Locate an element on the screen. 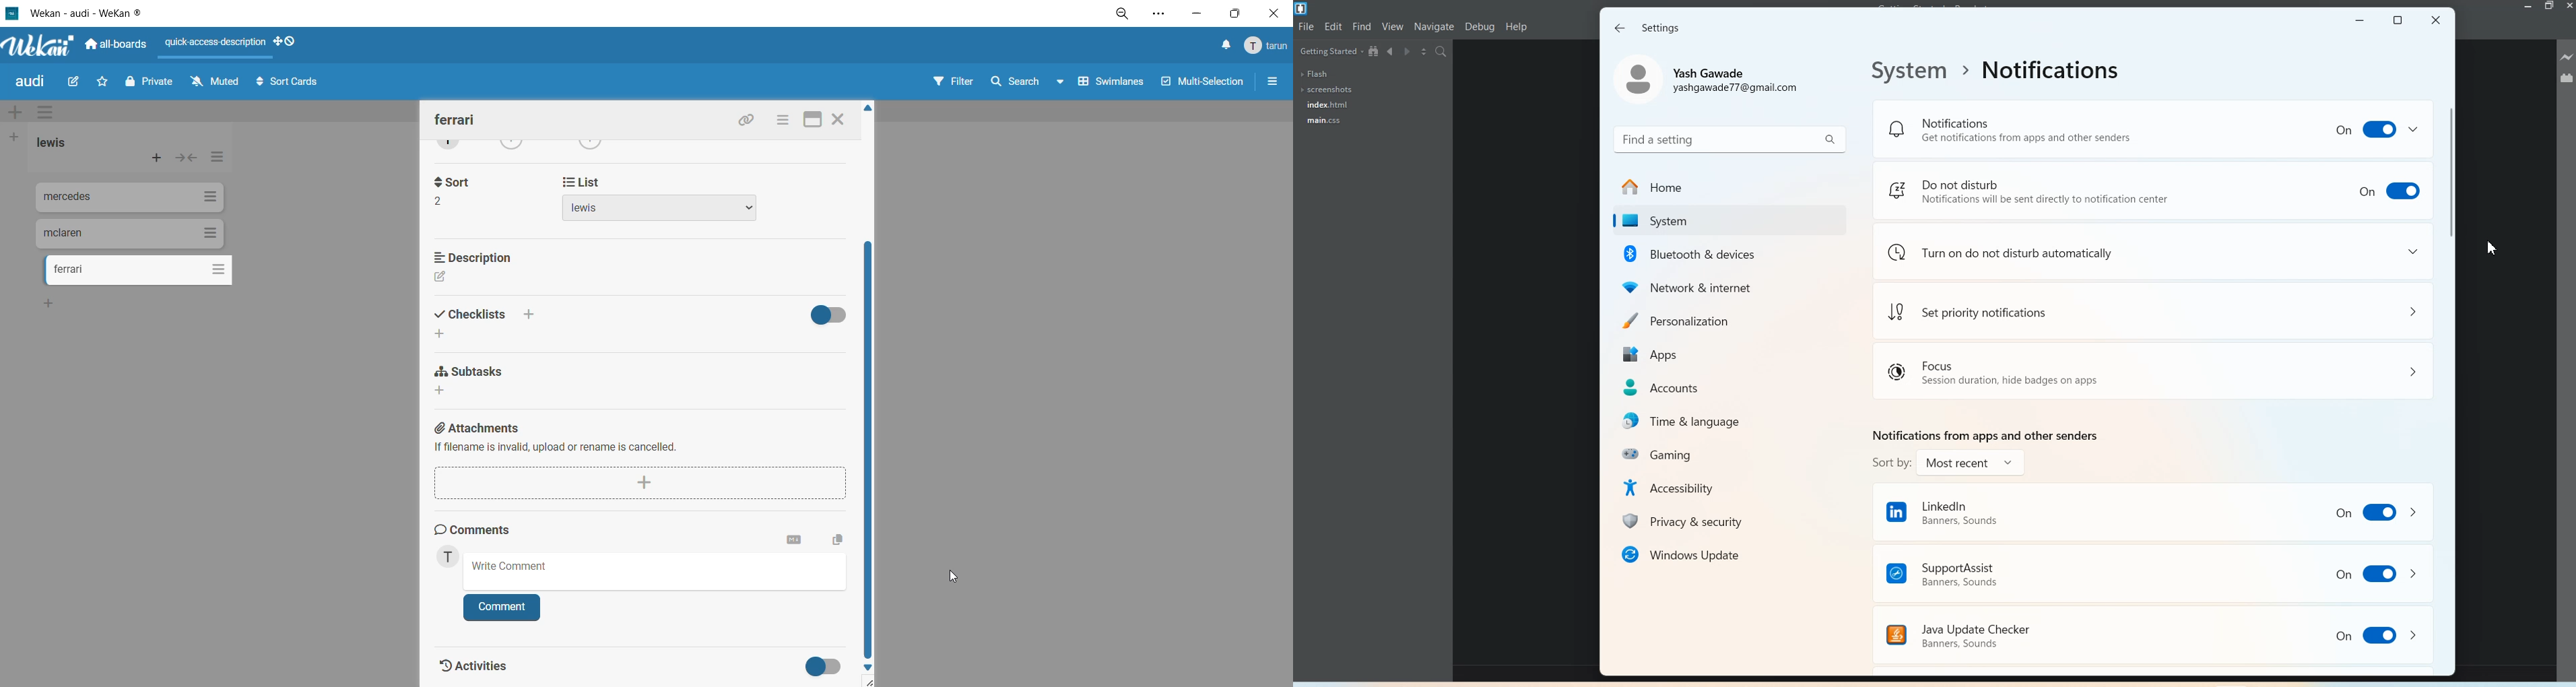 Image resolution: width=2576 pixels, height=700 pixels. list title is located at coordinates (53, 143).